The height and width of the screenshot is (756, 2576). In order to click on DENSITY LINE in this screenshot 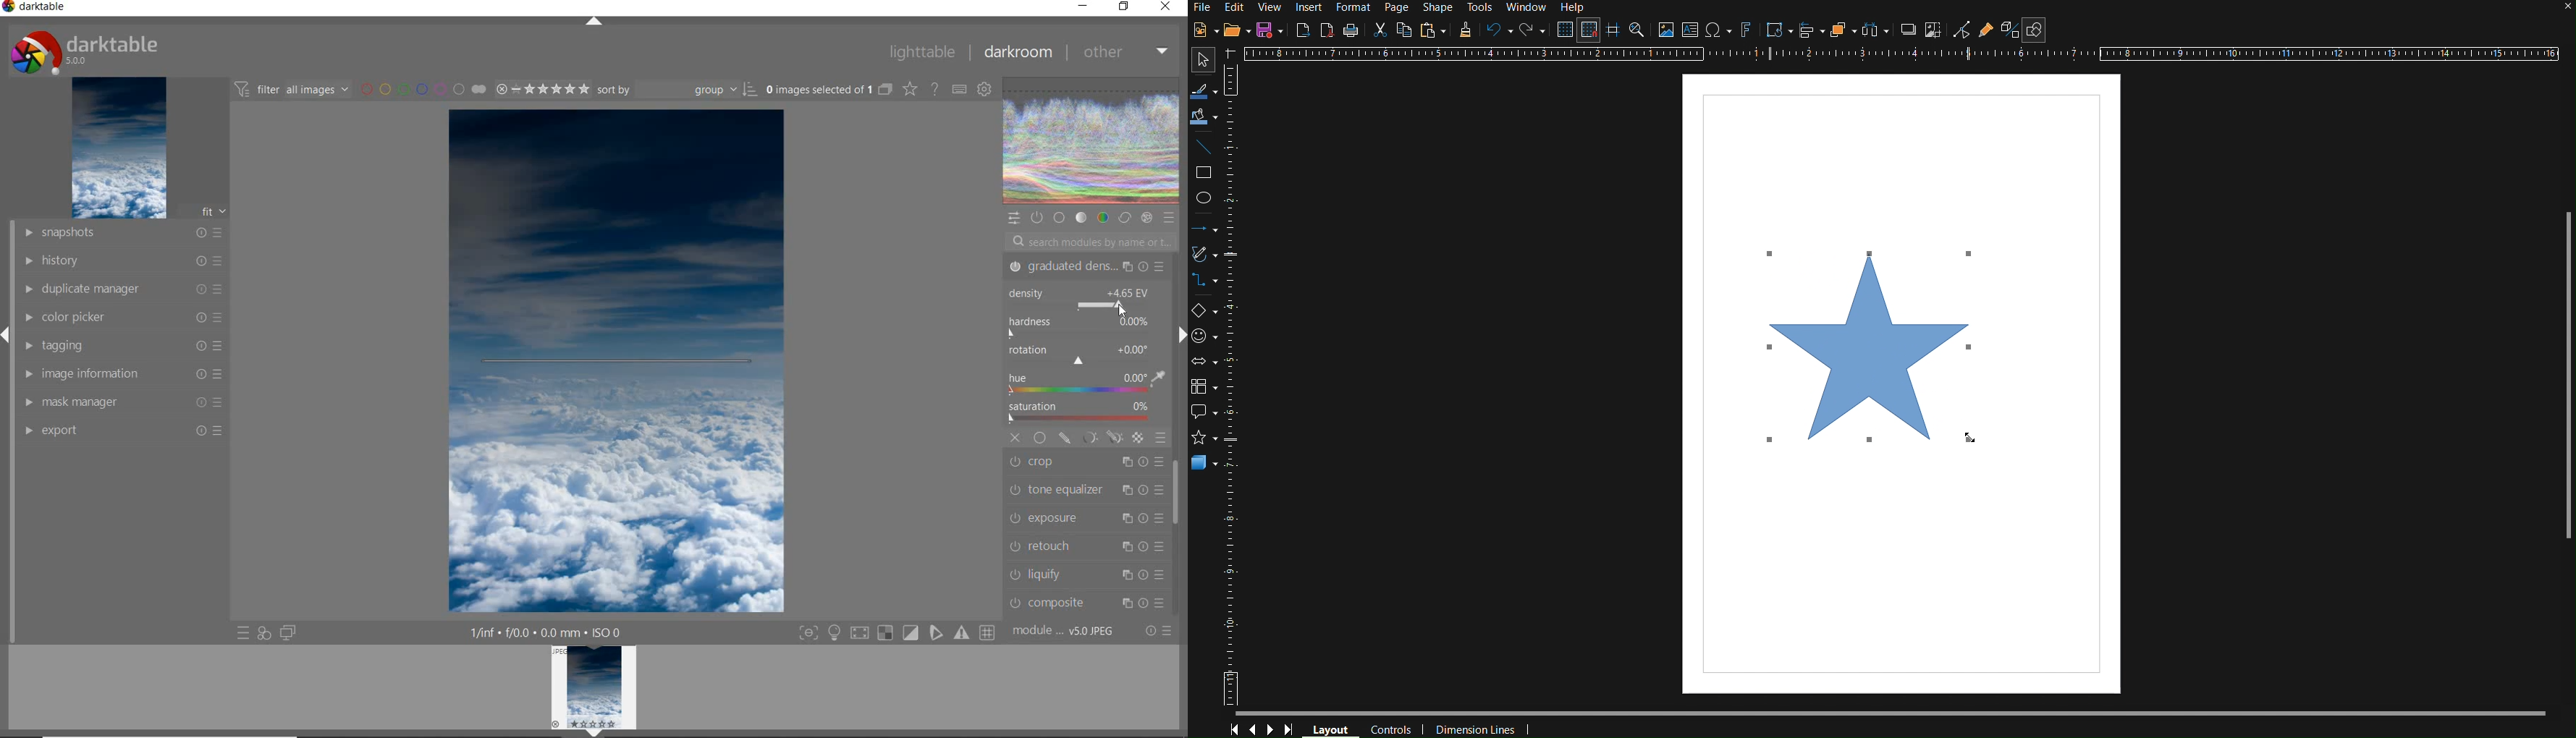, I will do `click(617, 363)`.